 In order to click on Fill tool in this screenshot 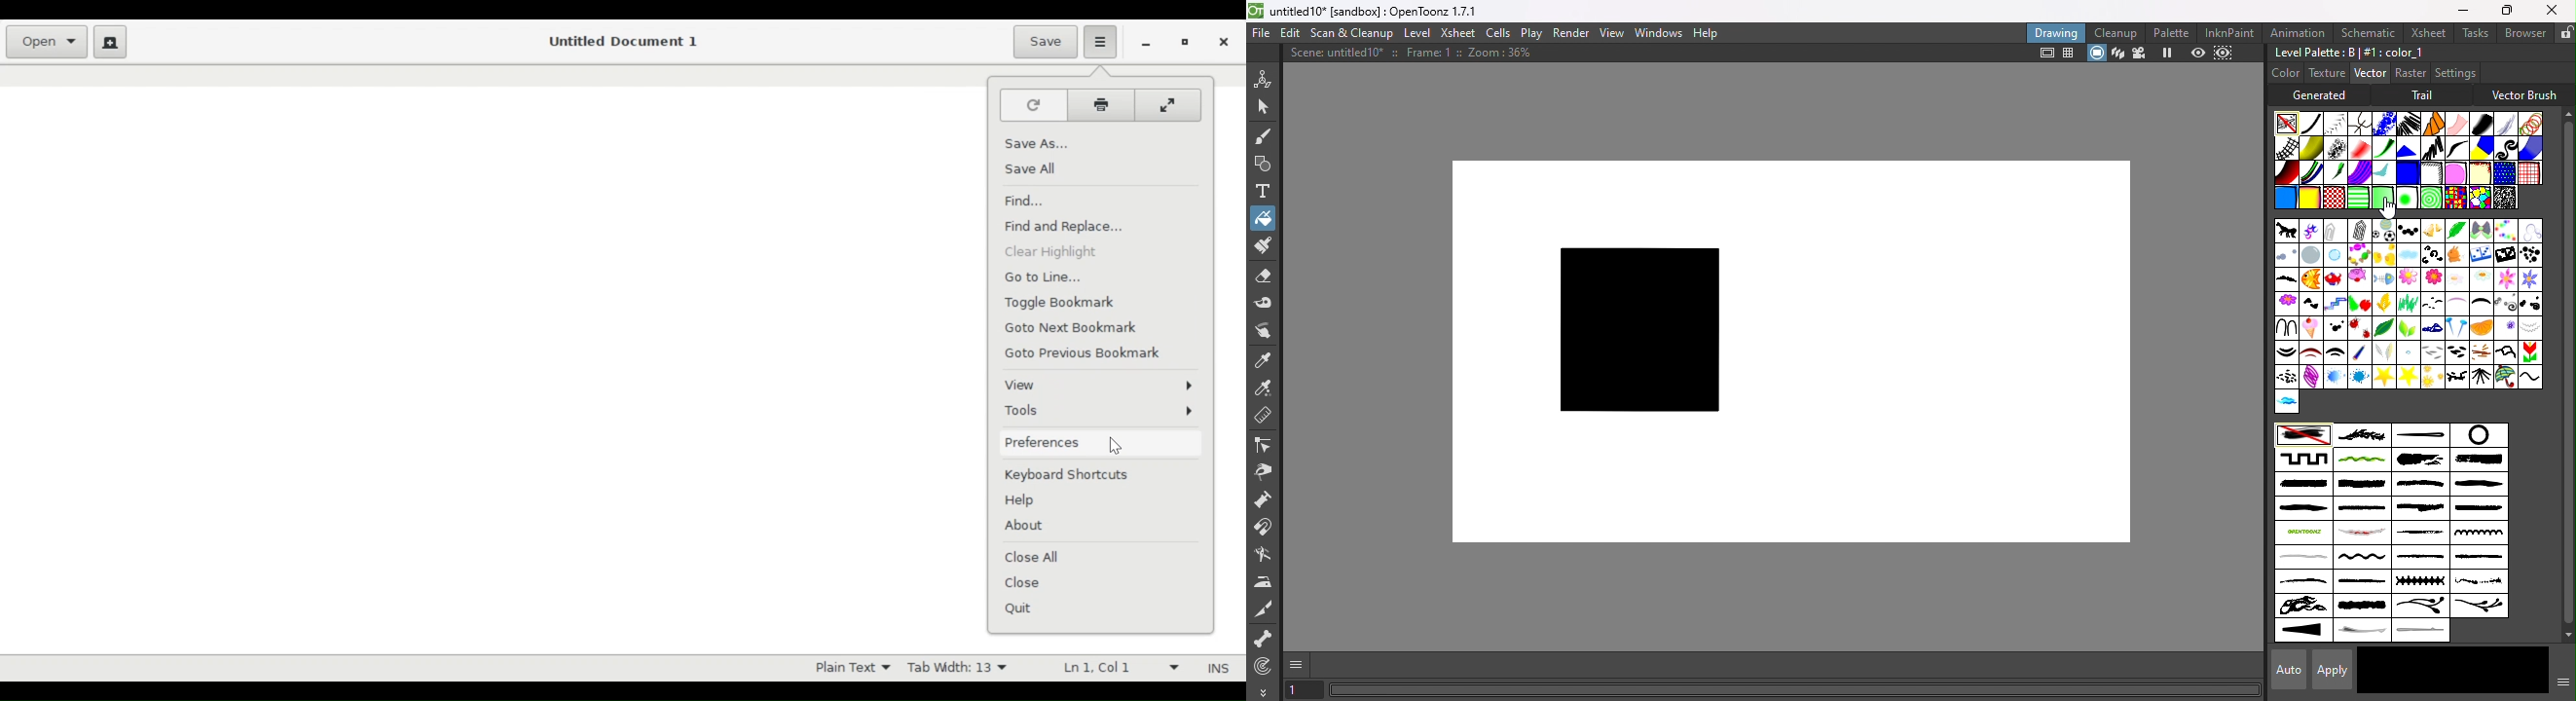, I will do `click(1263, 217)`.